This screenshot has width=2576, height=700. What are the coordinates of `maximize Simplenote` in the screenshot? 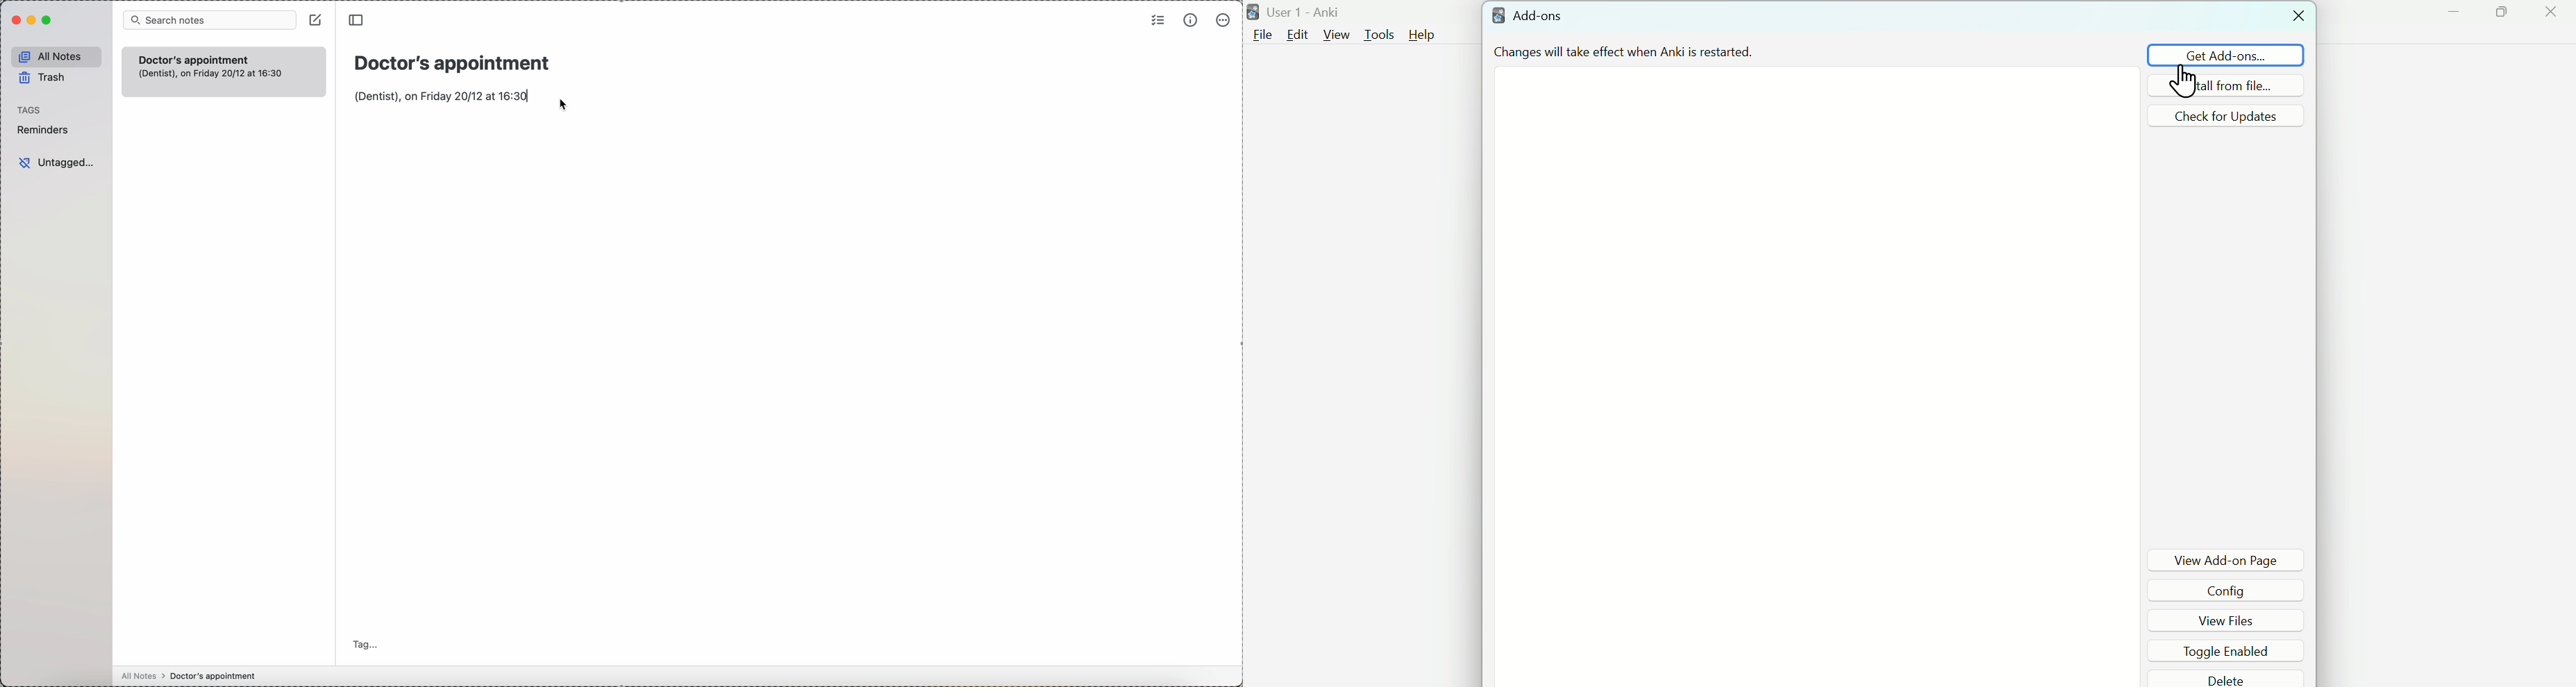 It's located at (48, 21).